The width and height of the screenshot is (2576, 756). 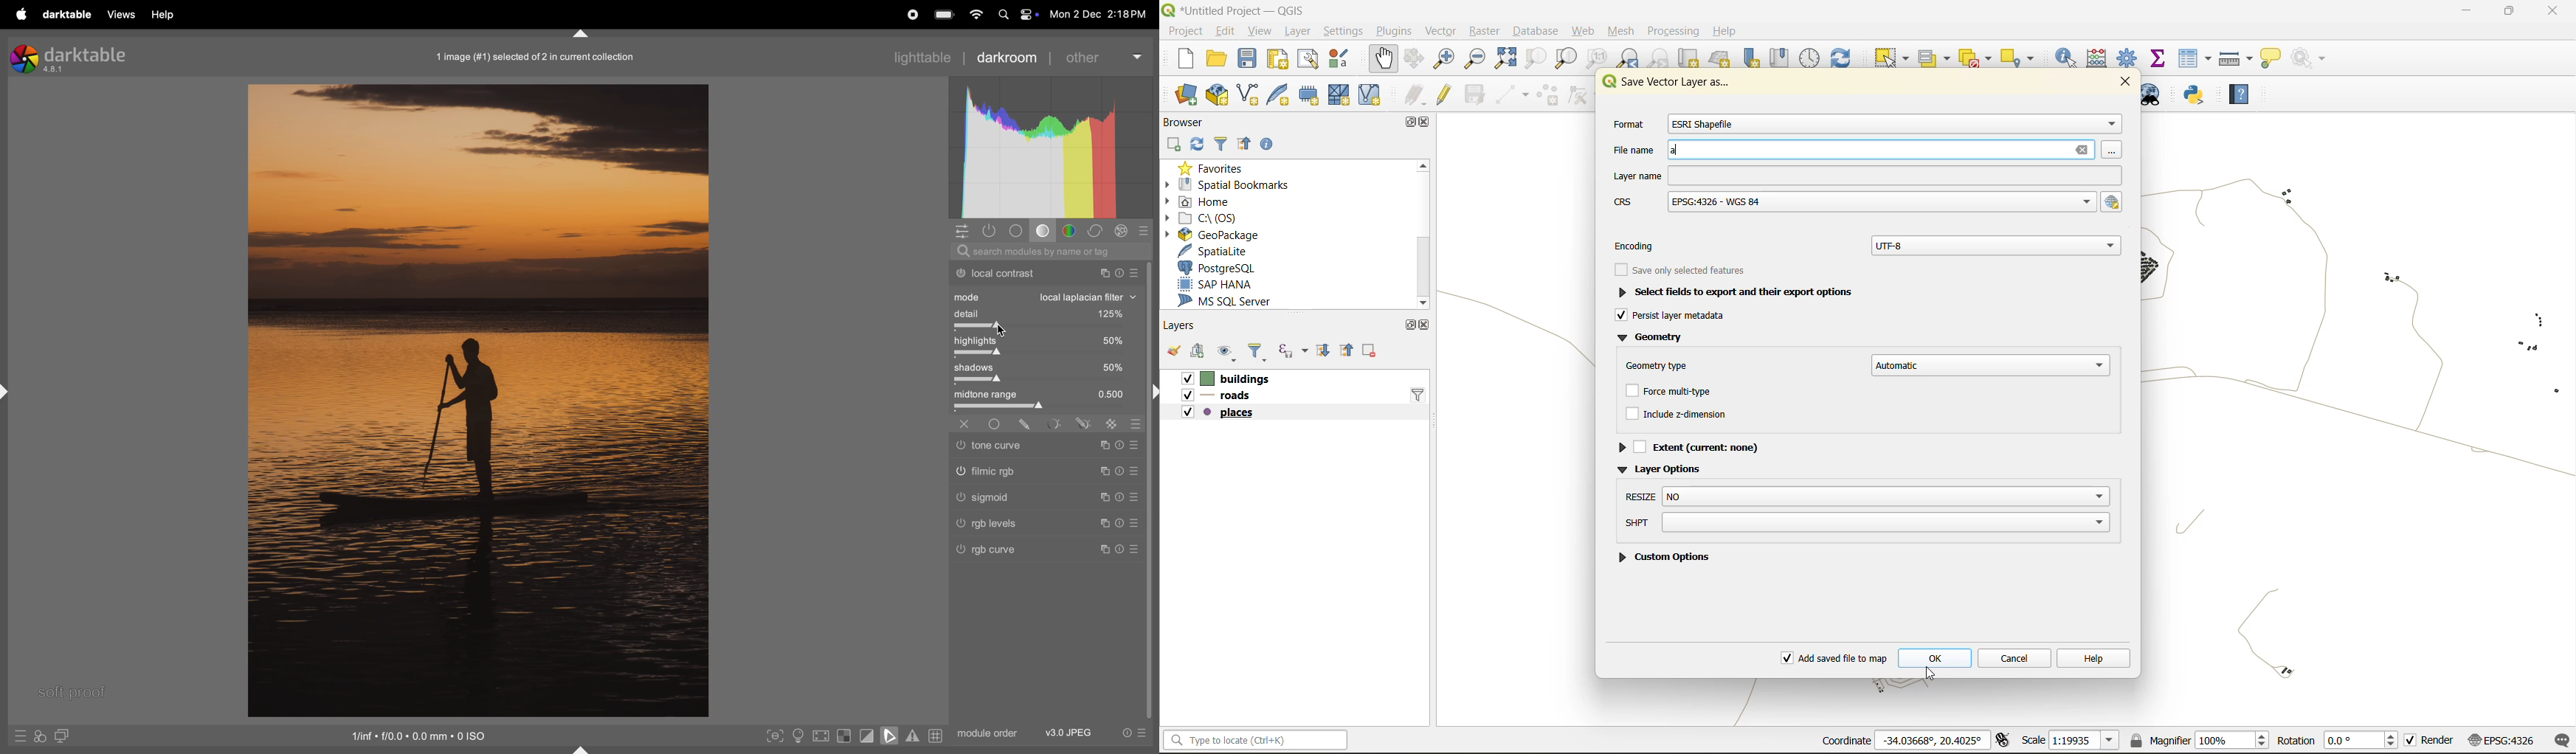 I want to click on no action, so click(x=2315, y=59).